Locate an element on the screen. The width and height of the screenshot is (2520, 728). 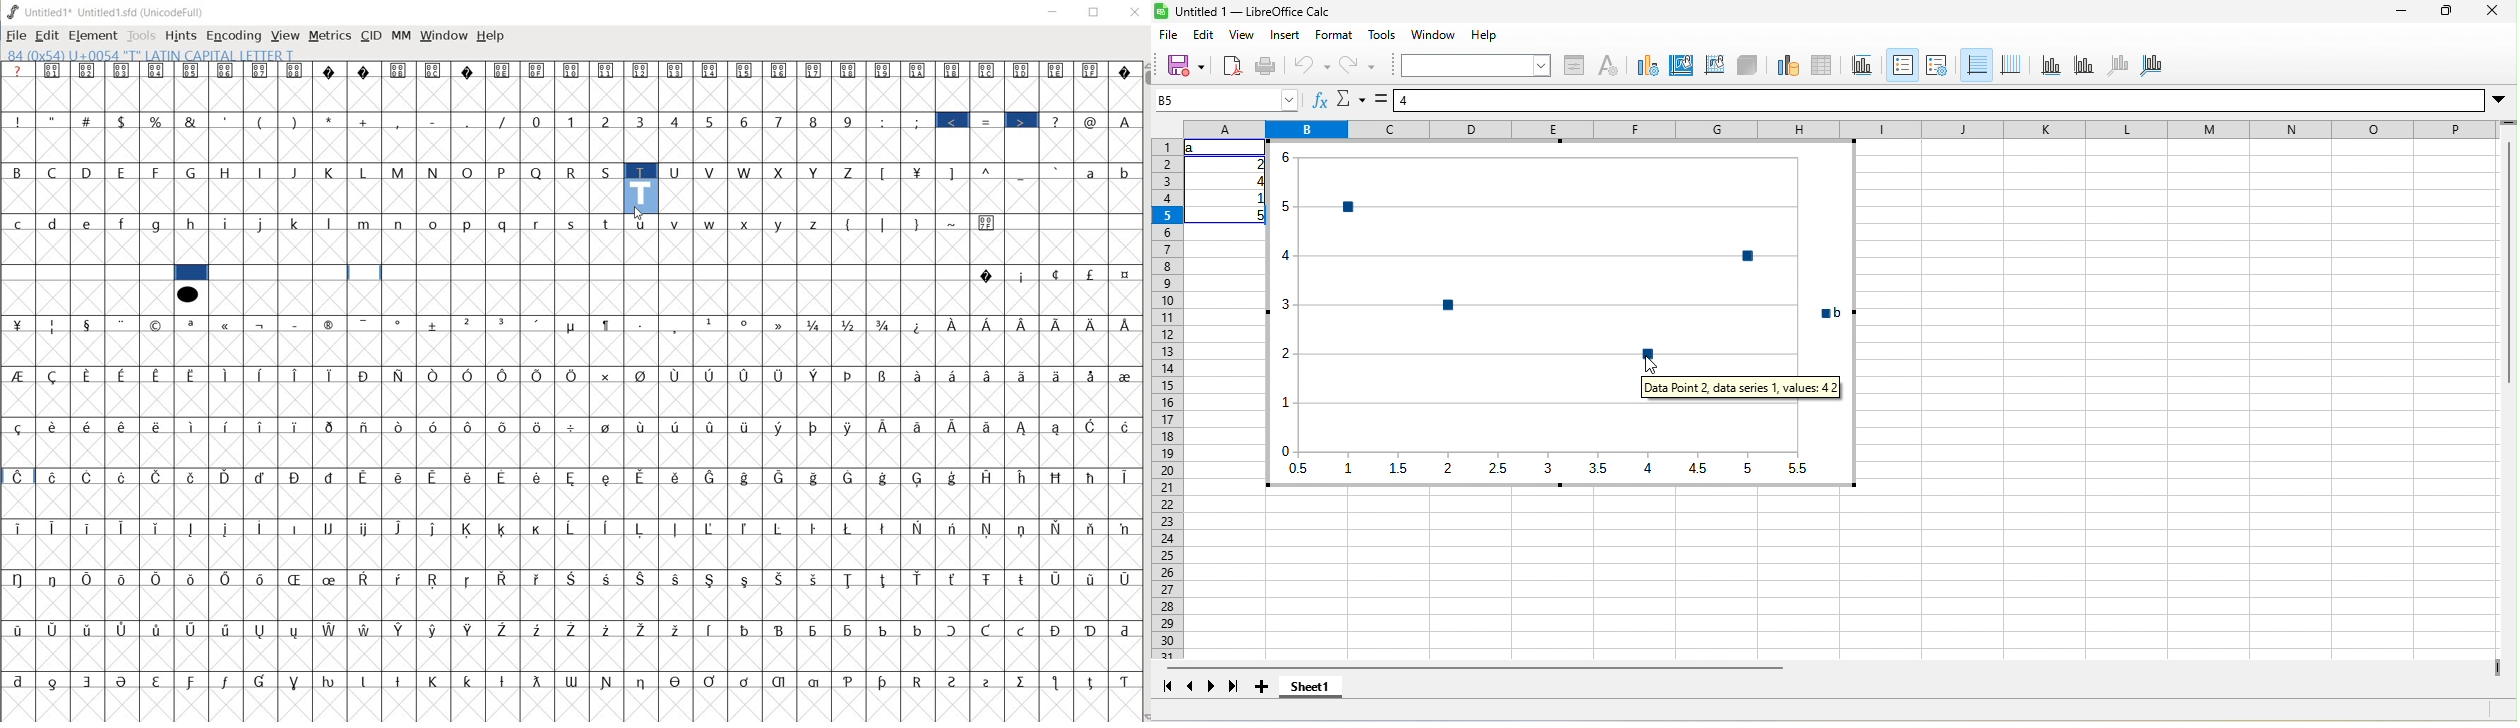
format is located at coordinates (1334, 35).